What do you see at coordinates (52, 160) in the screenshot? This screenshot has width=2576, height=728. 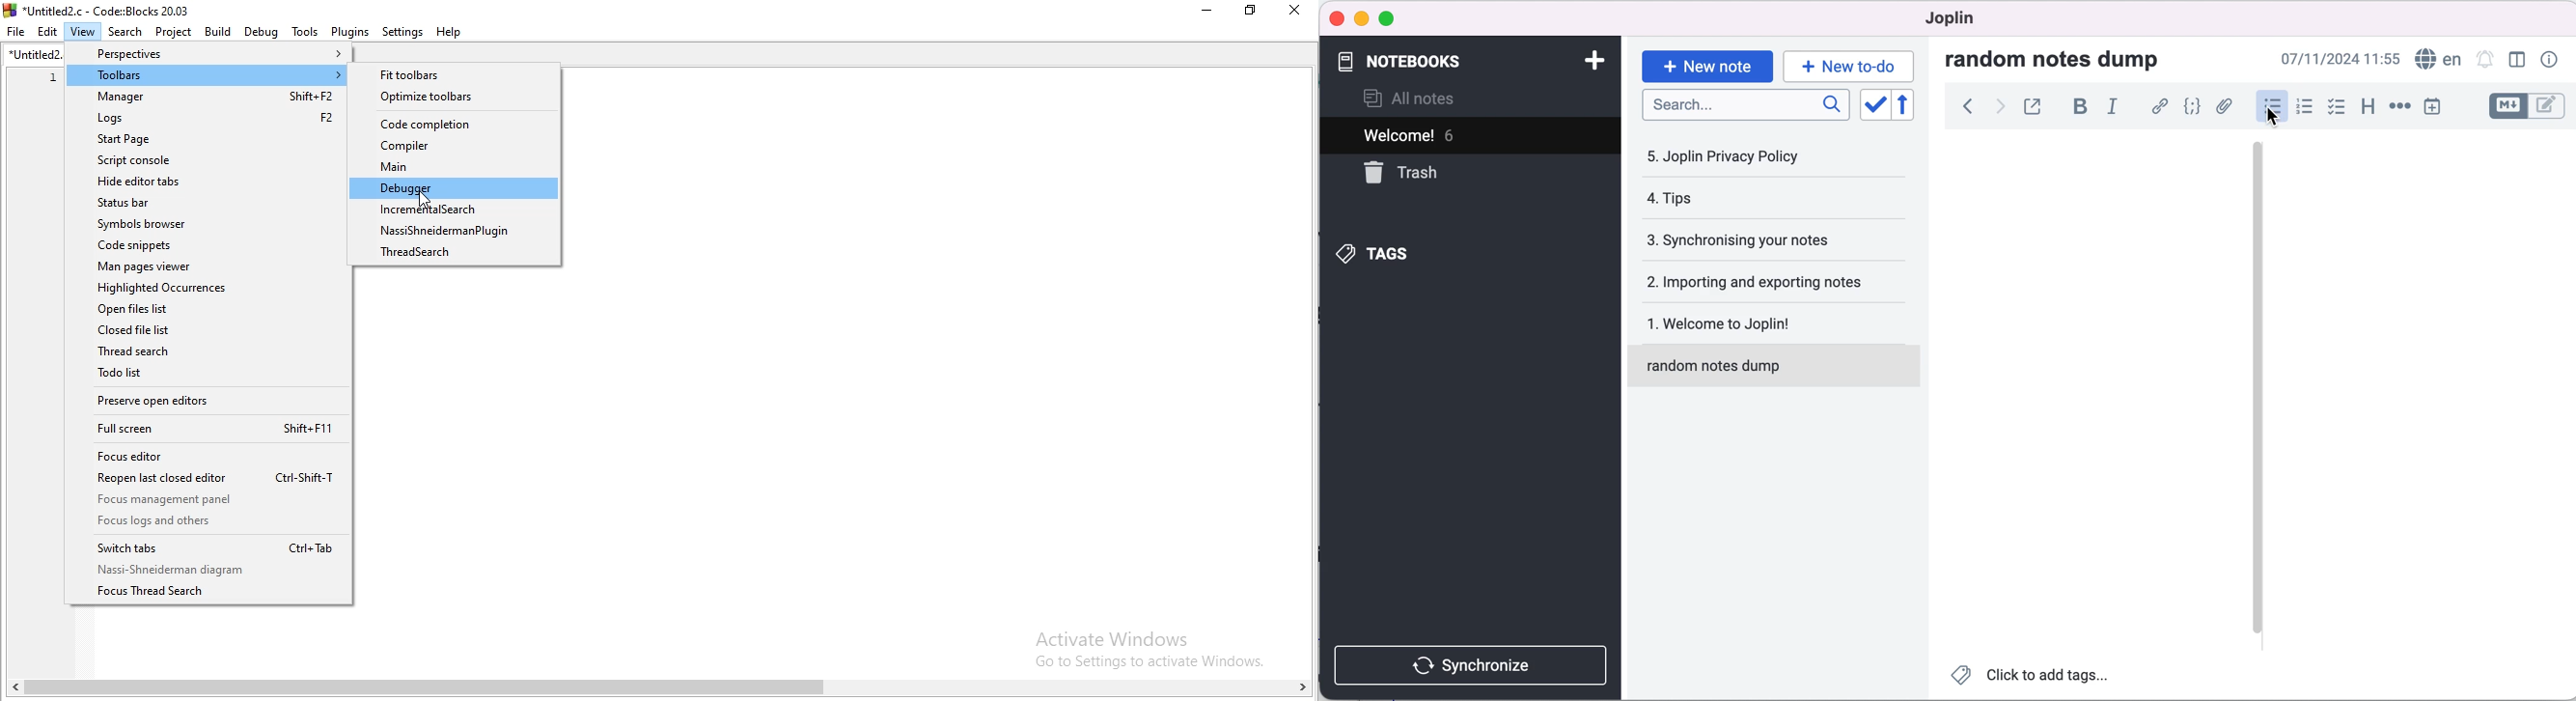 I see `line number` at bounding box center [52, 160].